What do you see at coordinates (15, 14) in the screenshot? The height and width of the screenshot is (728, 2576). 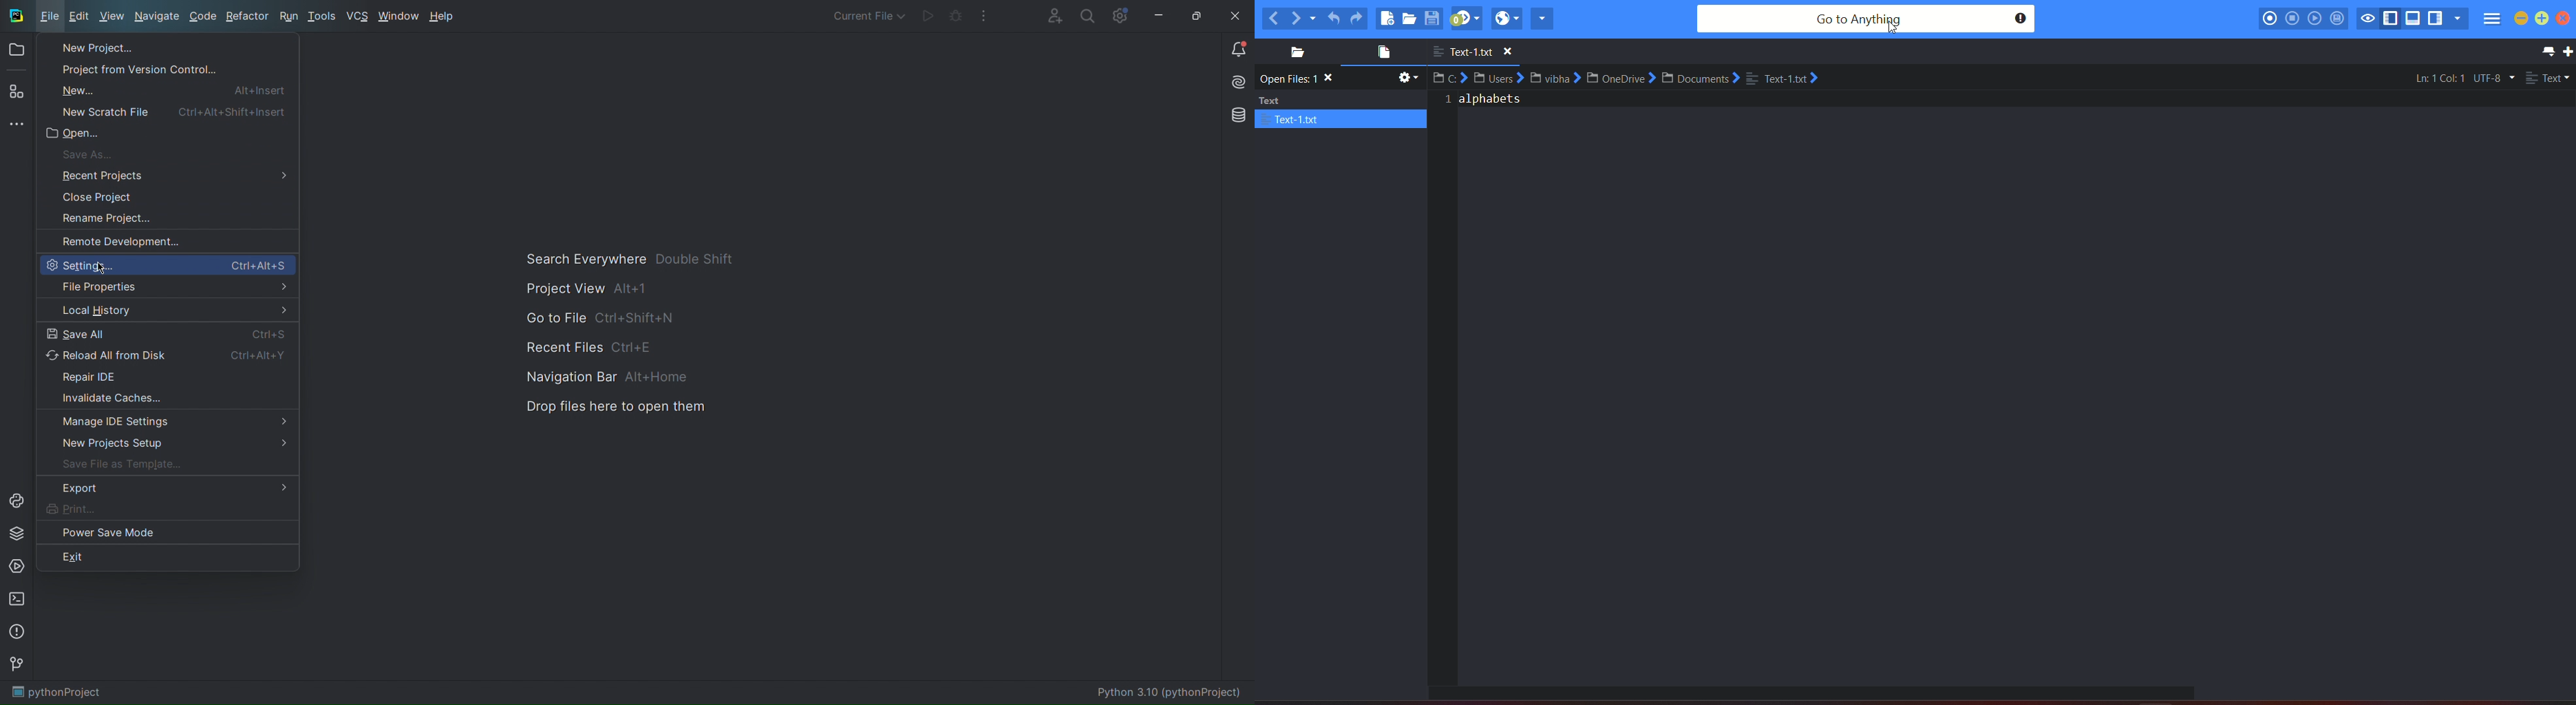 I see `Logo` at bounding box center [15, 14].